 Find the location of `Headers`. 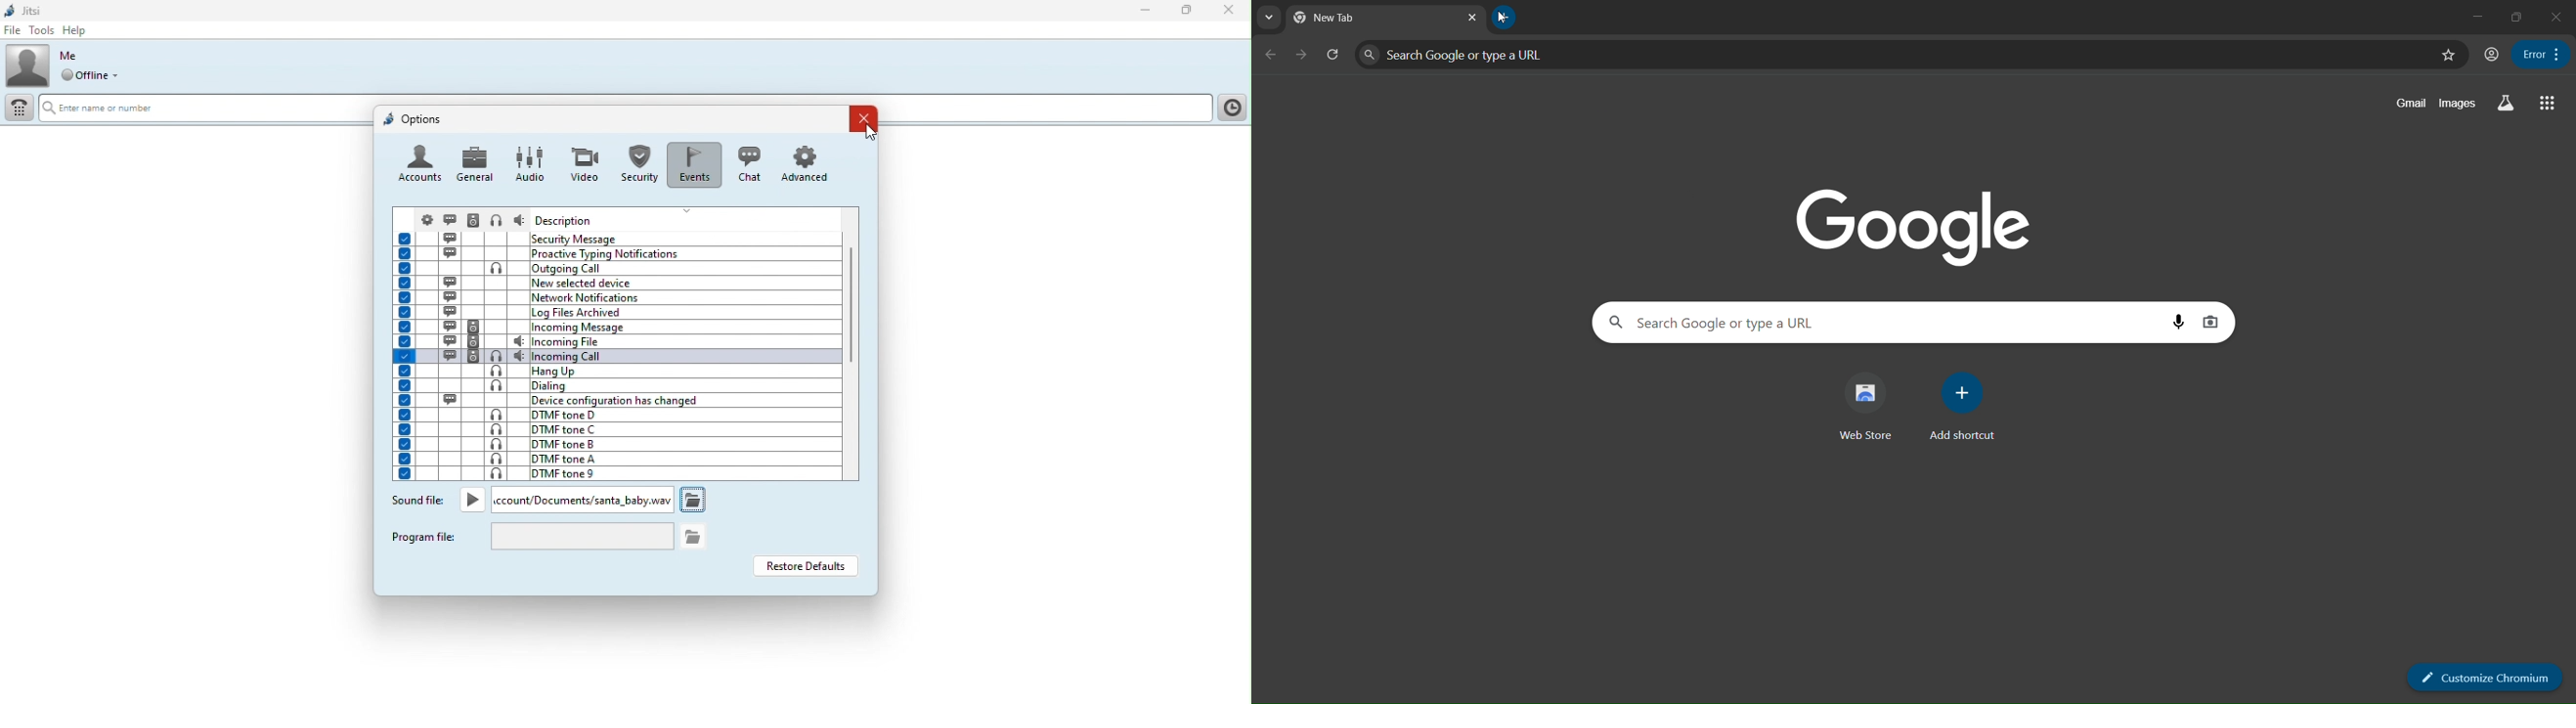

Headers is located at coordinates (618, 219).